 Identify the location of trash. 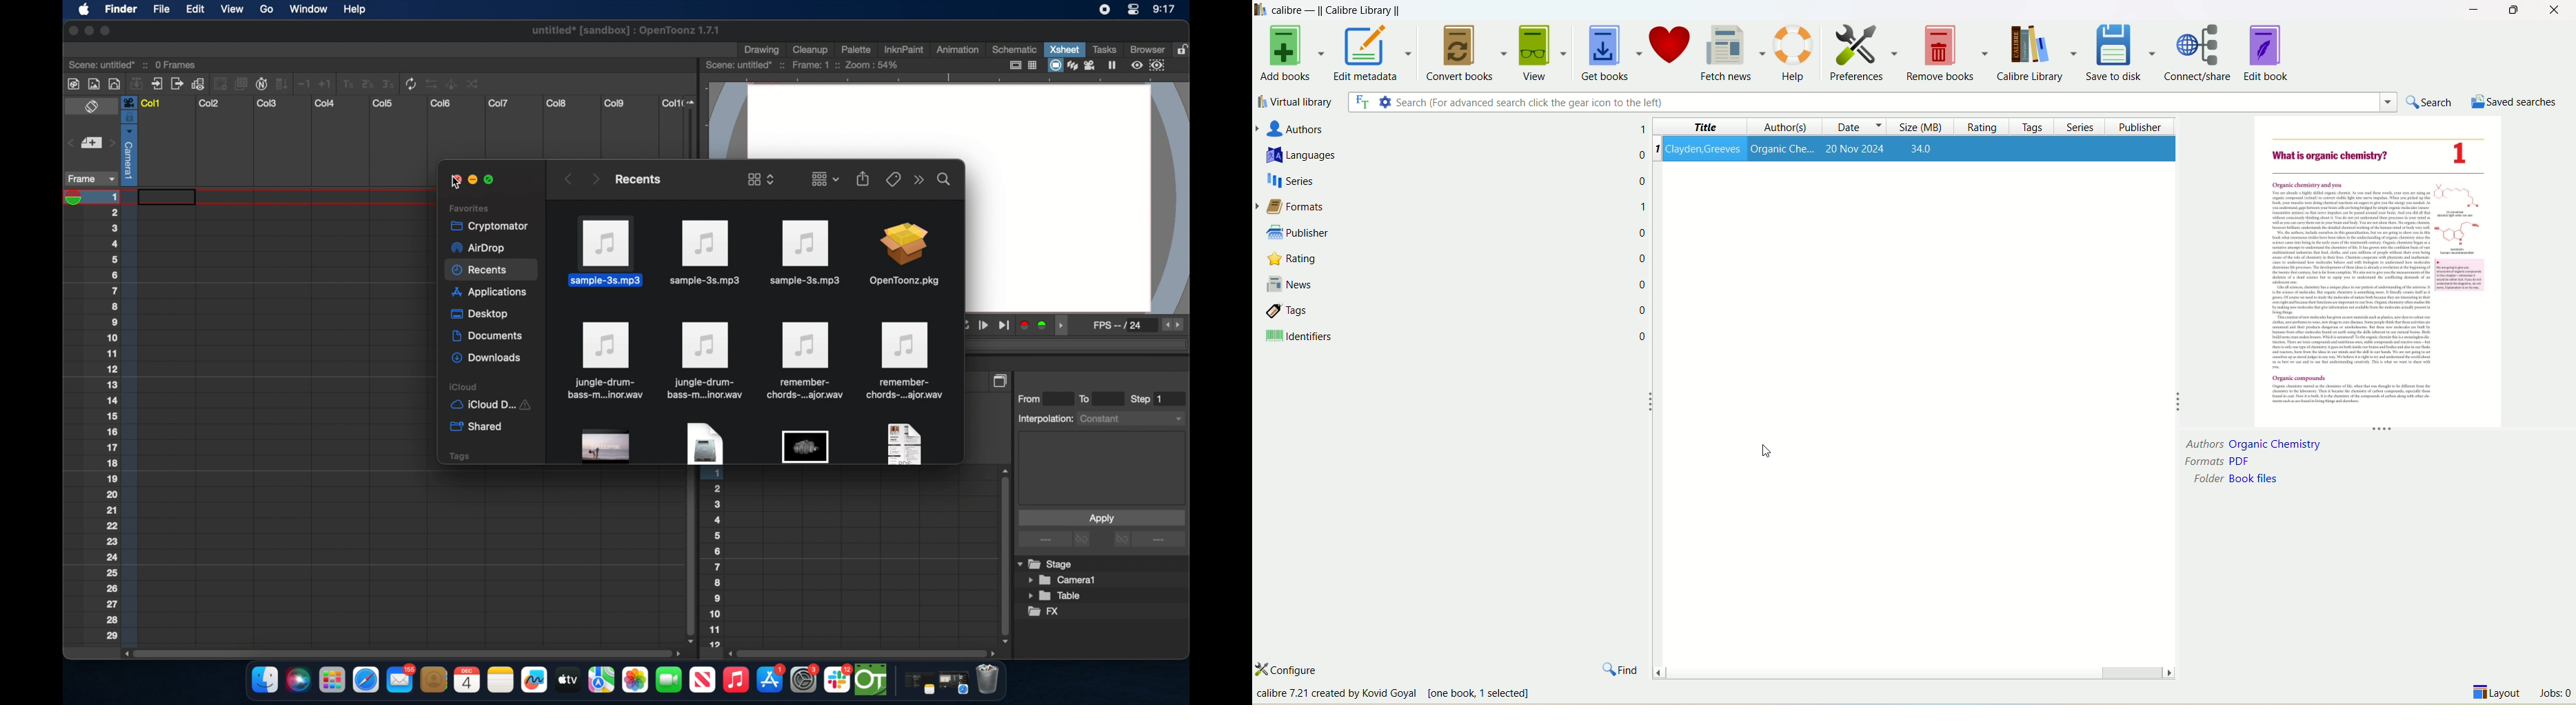
(988, 681).